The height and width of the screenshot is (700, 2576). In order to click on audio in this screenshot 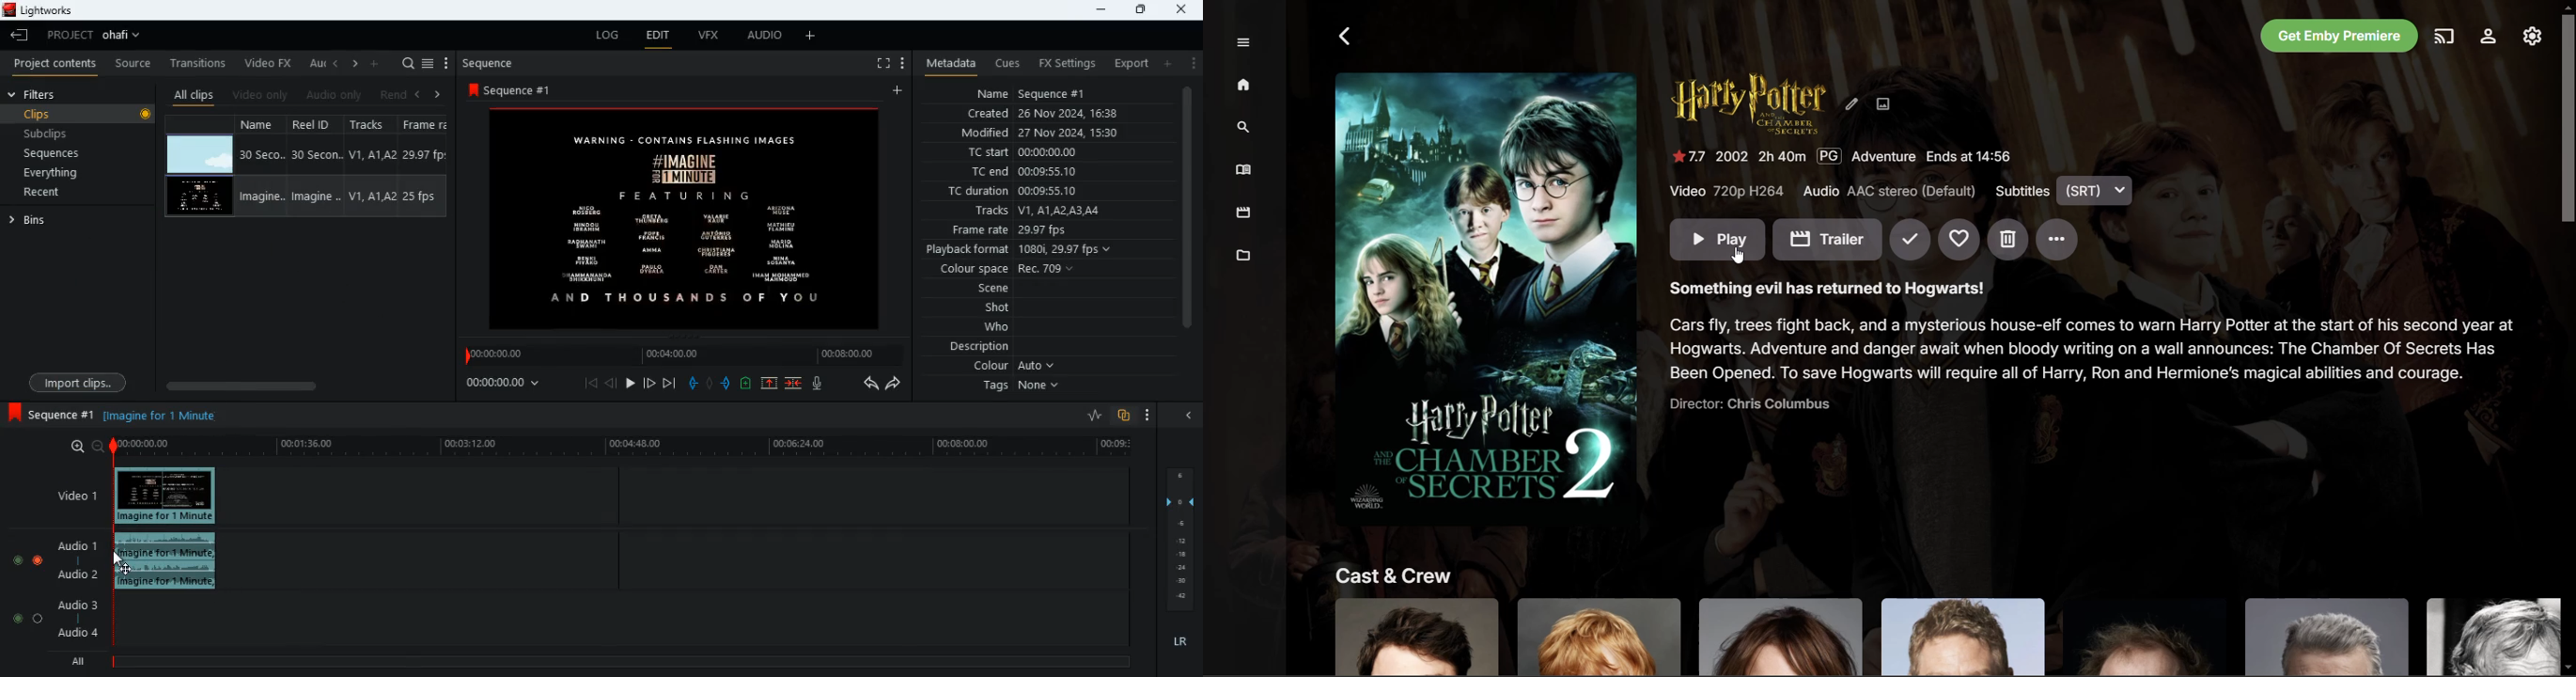, I will do `click(171, 562)`.